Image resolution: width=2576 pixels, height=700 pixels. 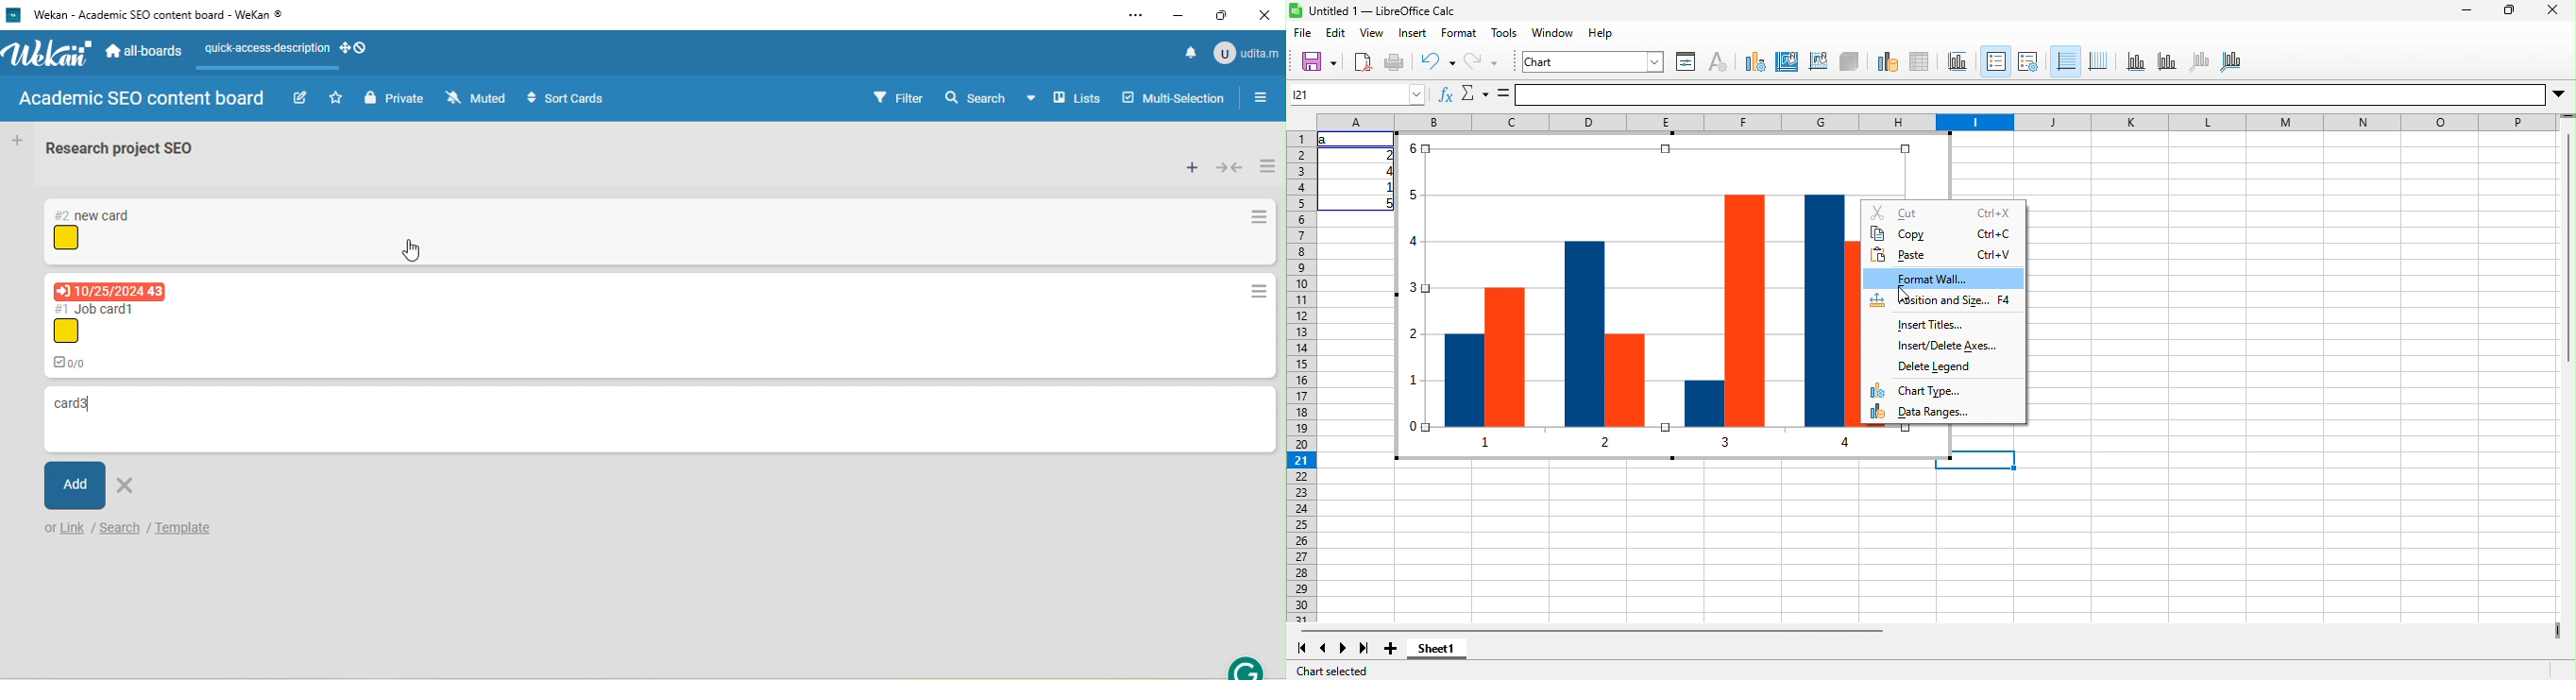 What do you see at coordinates (264, 50) in the screenshot?
I see `quick access description` at bounding box center [264, 50].